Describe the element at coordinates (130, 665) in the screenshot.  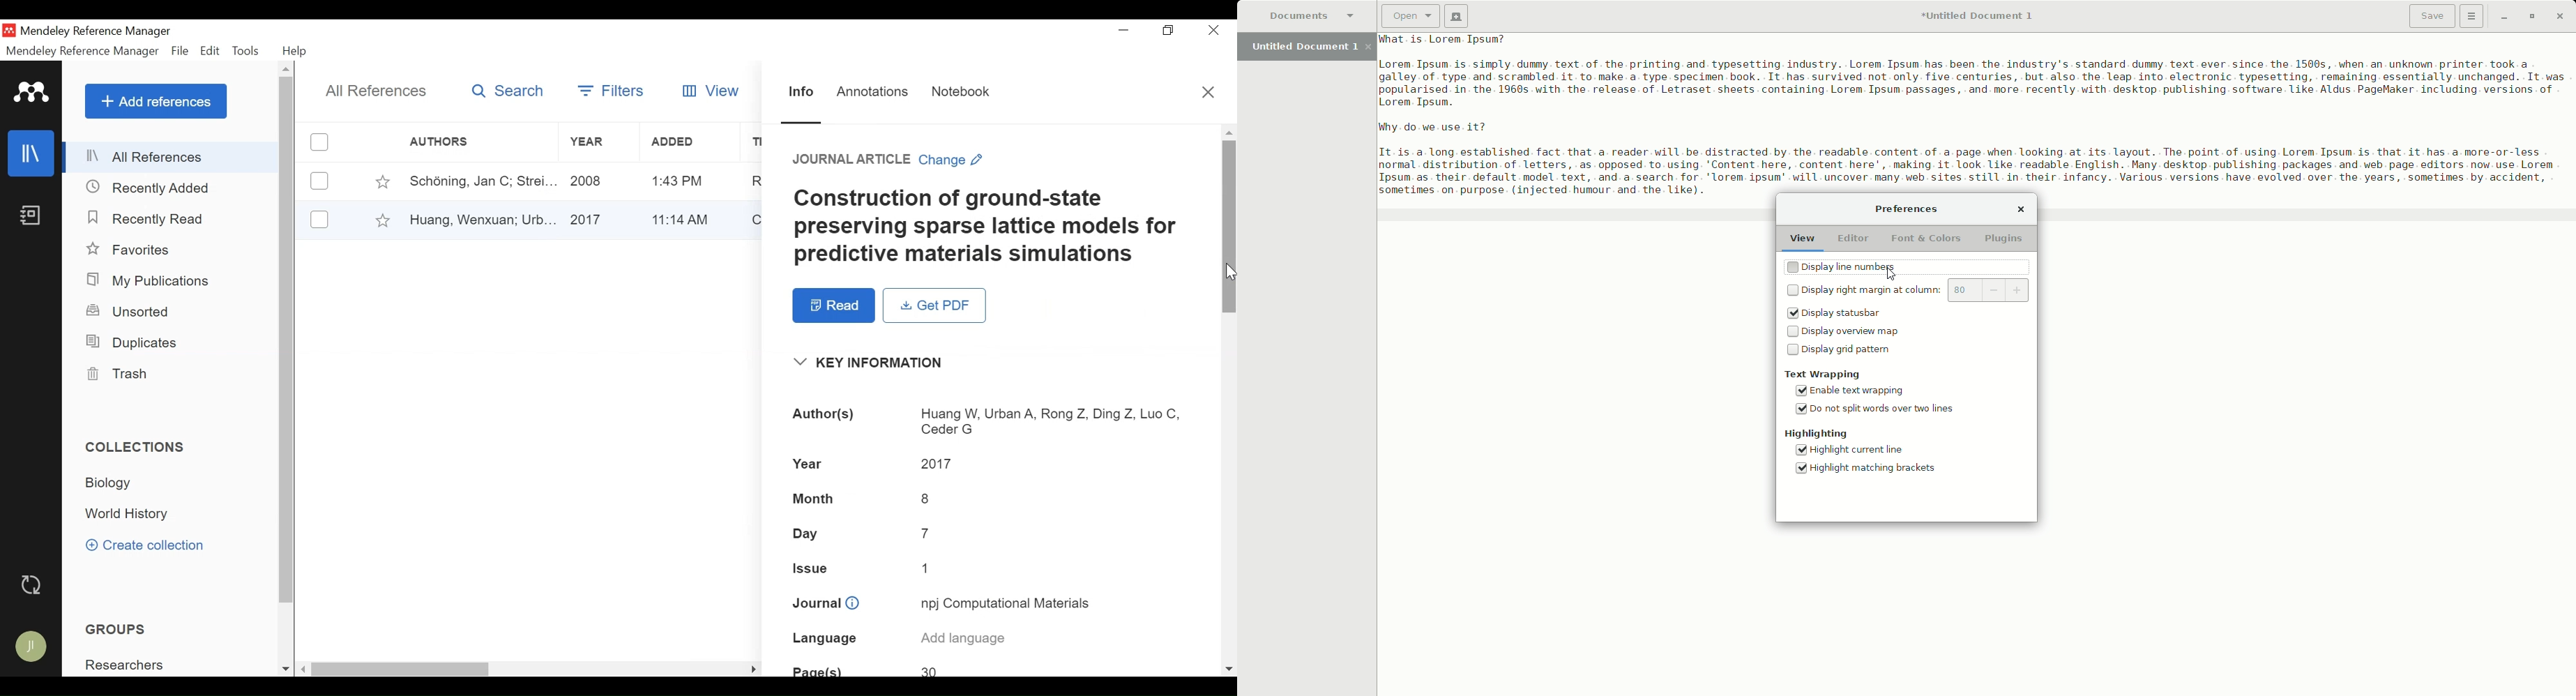
I see `Group` at that location.